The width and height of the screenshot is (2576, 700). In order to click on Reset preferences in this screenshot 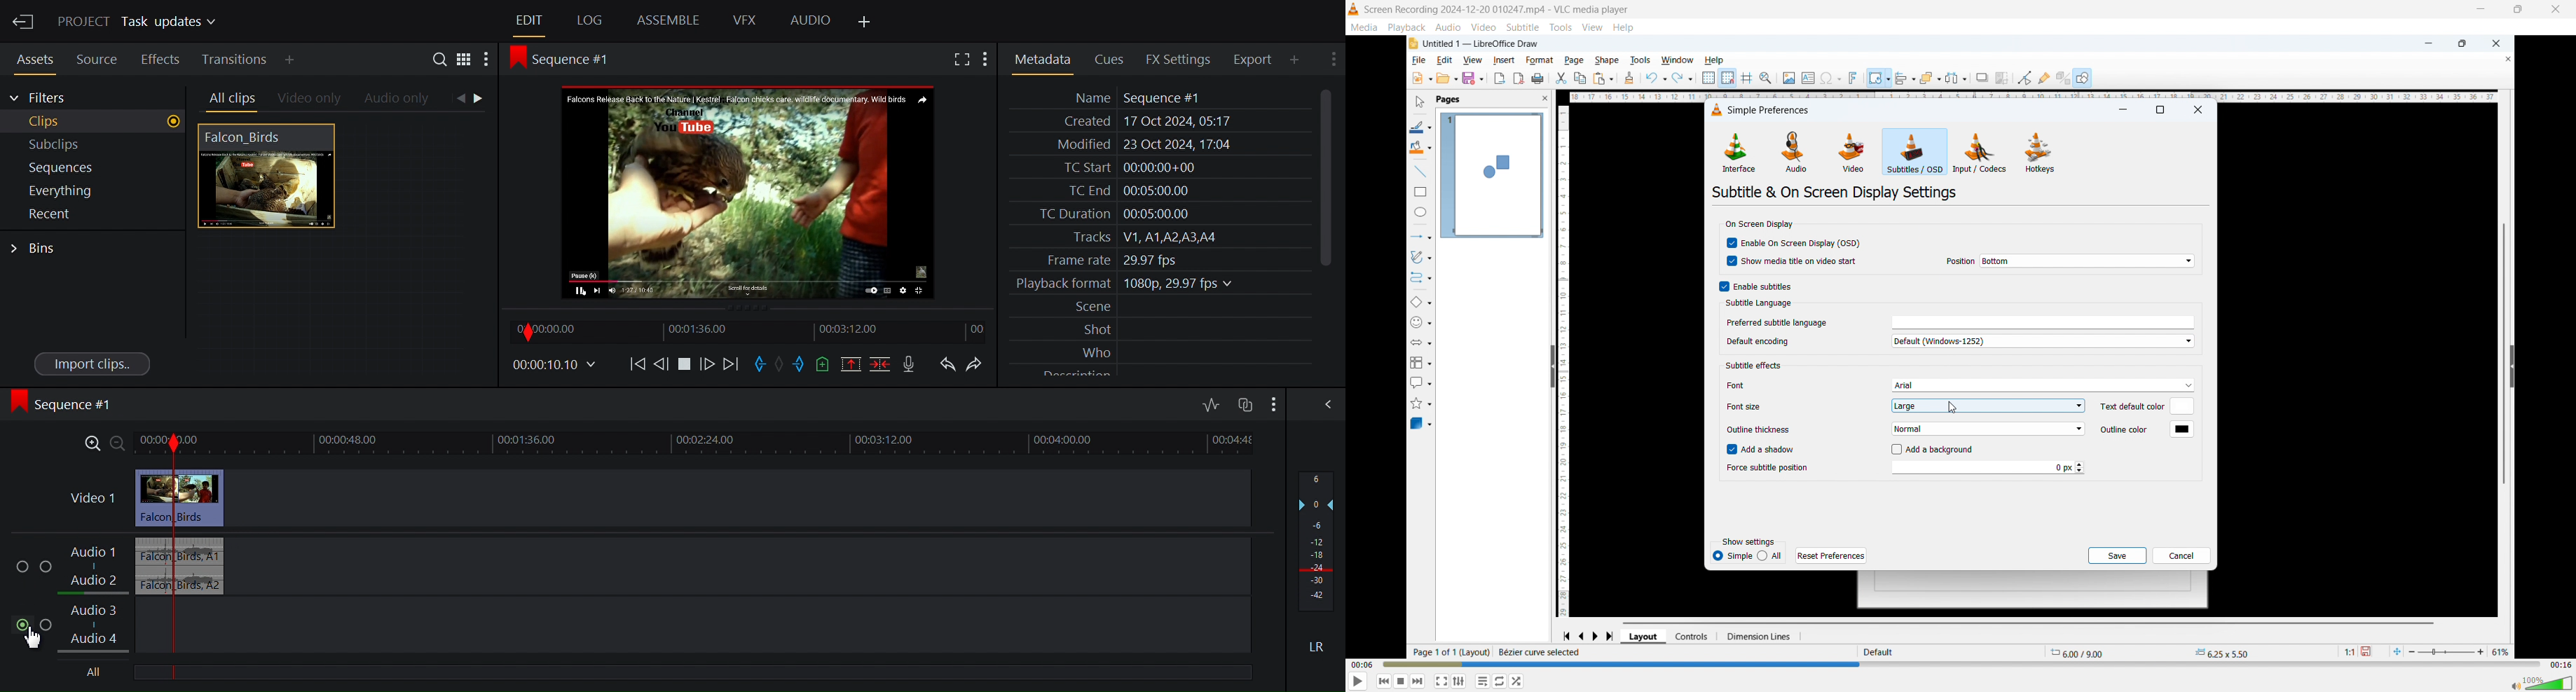, I will do `click(1831, 555)`.